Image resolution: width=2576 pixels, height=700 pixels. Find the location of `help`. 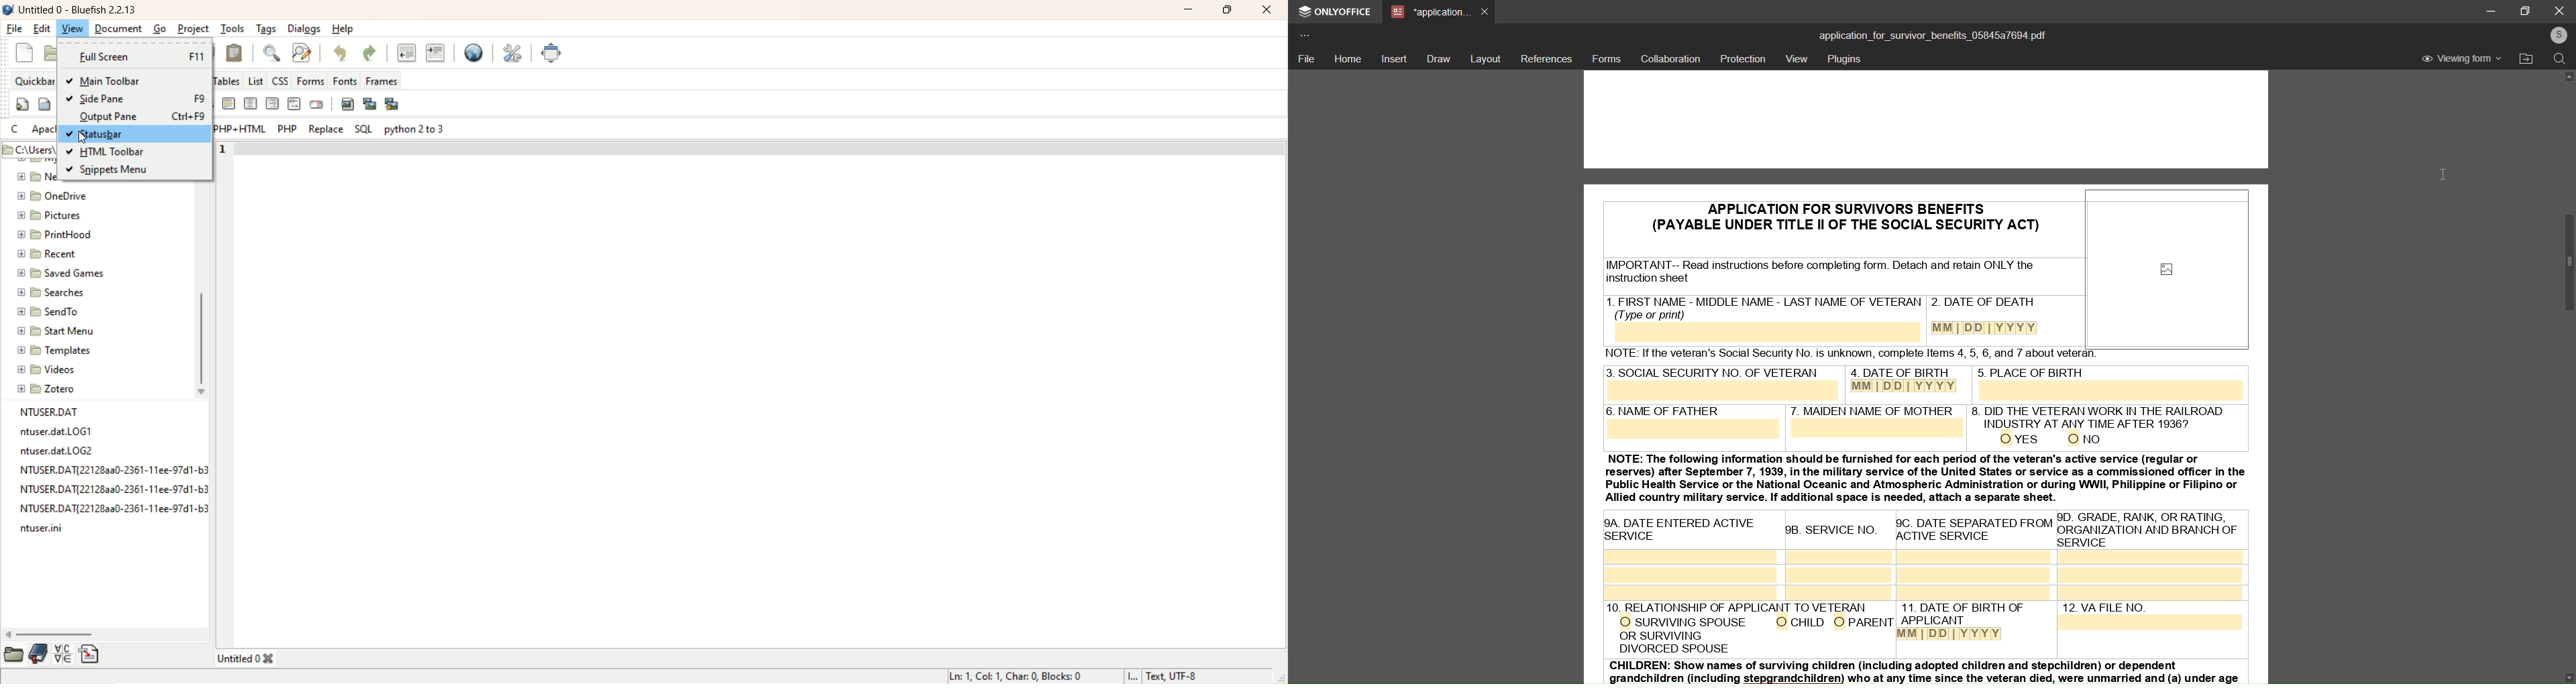

help is located at coordinates (343, 30).